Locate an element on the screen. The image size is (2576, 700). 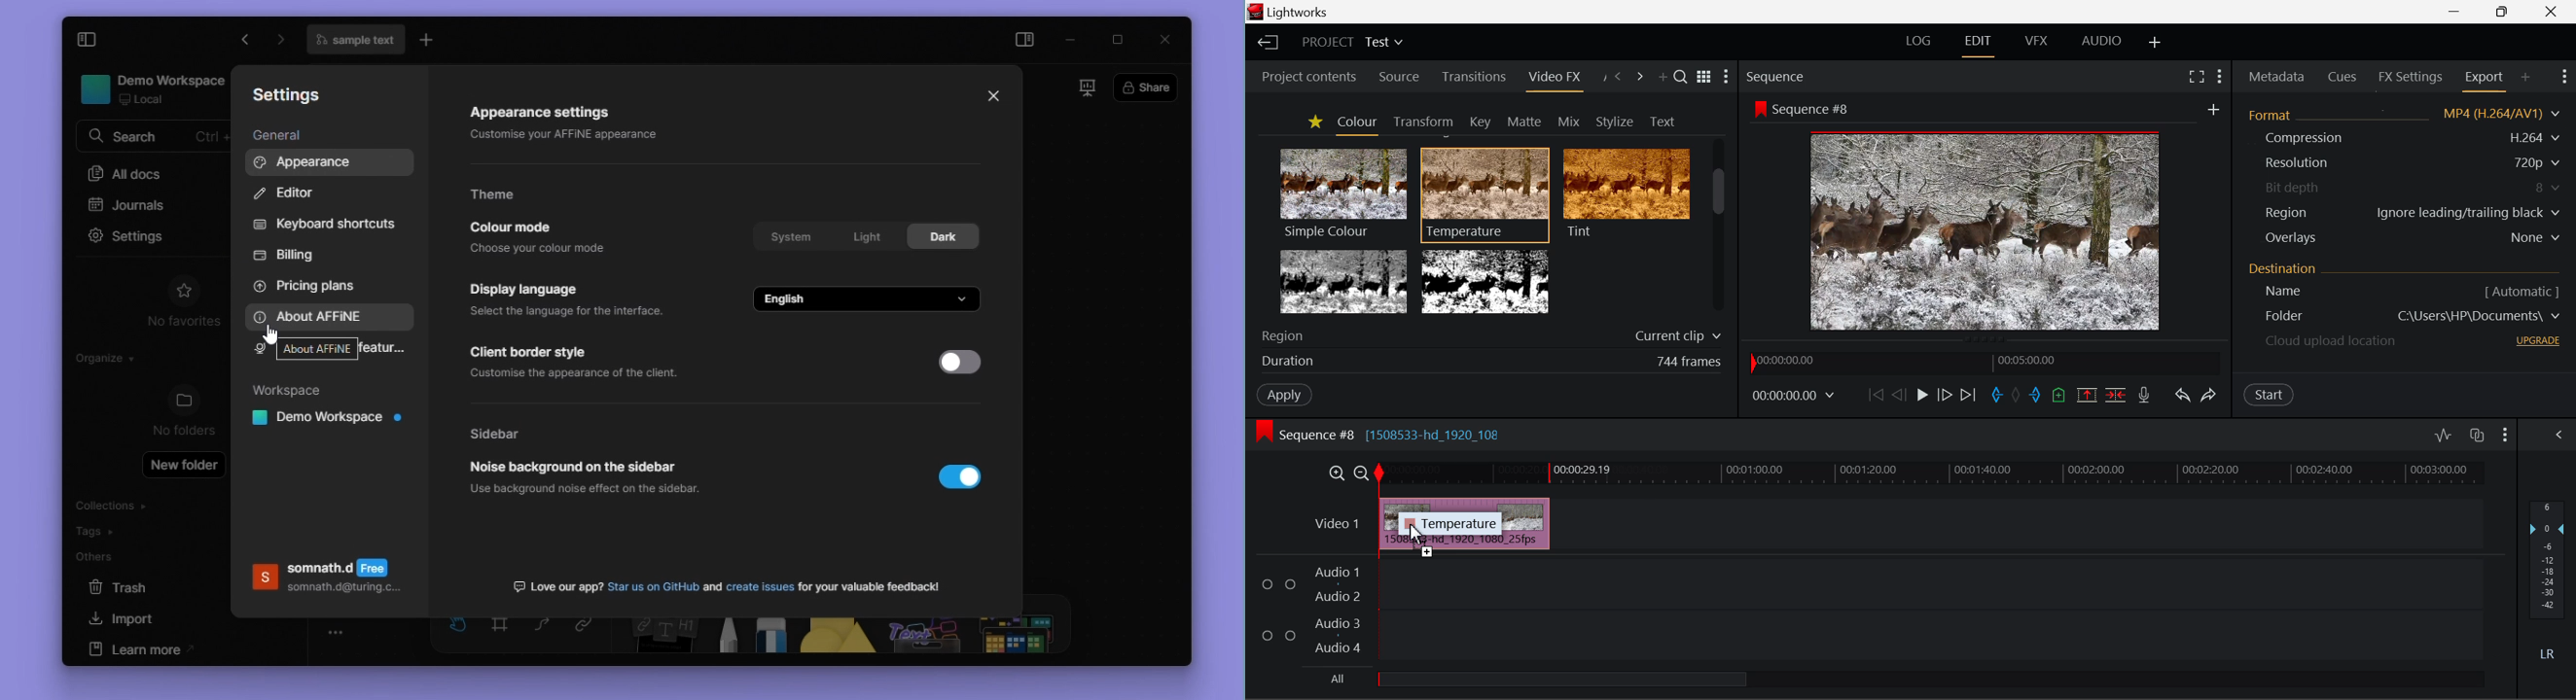
Mark Cue is located at coordinates (2059, 396).